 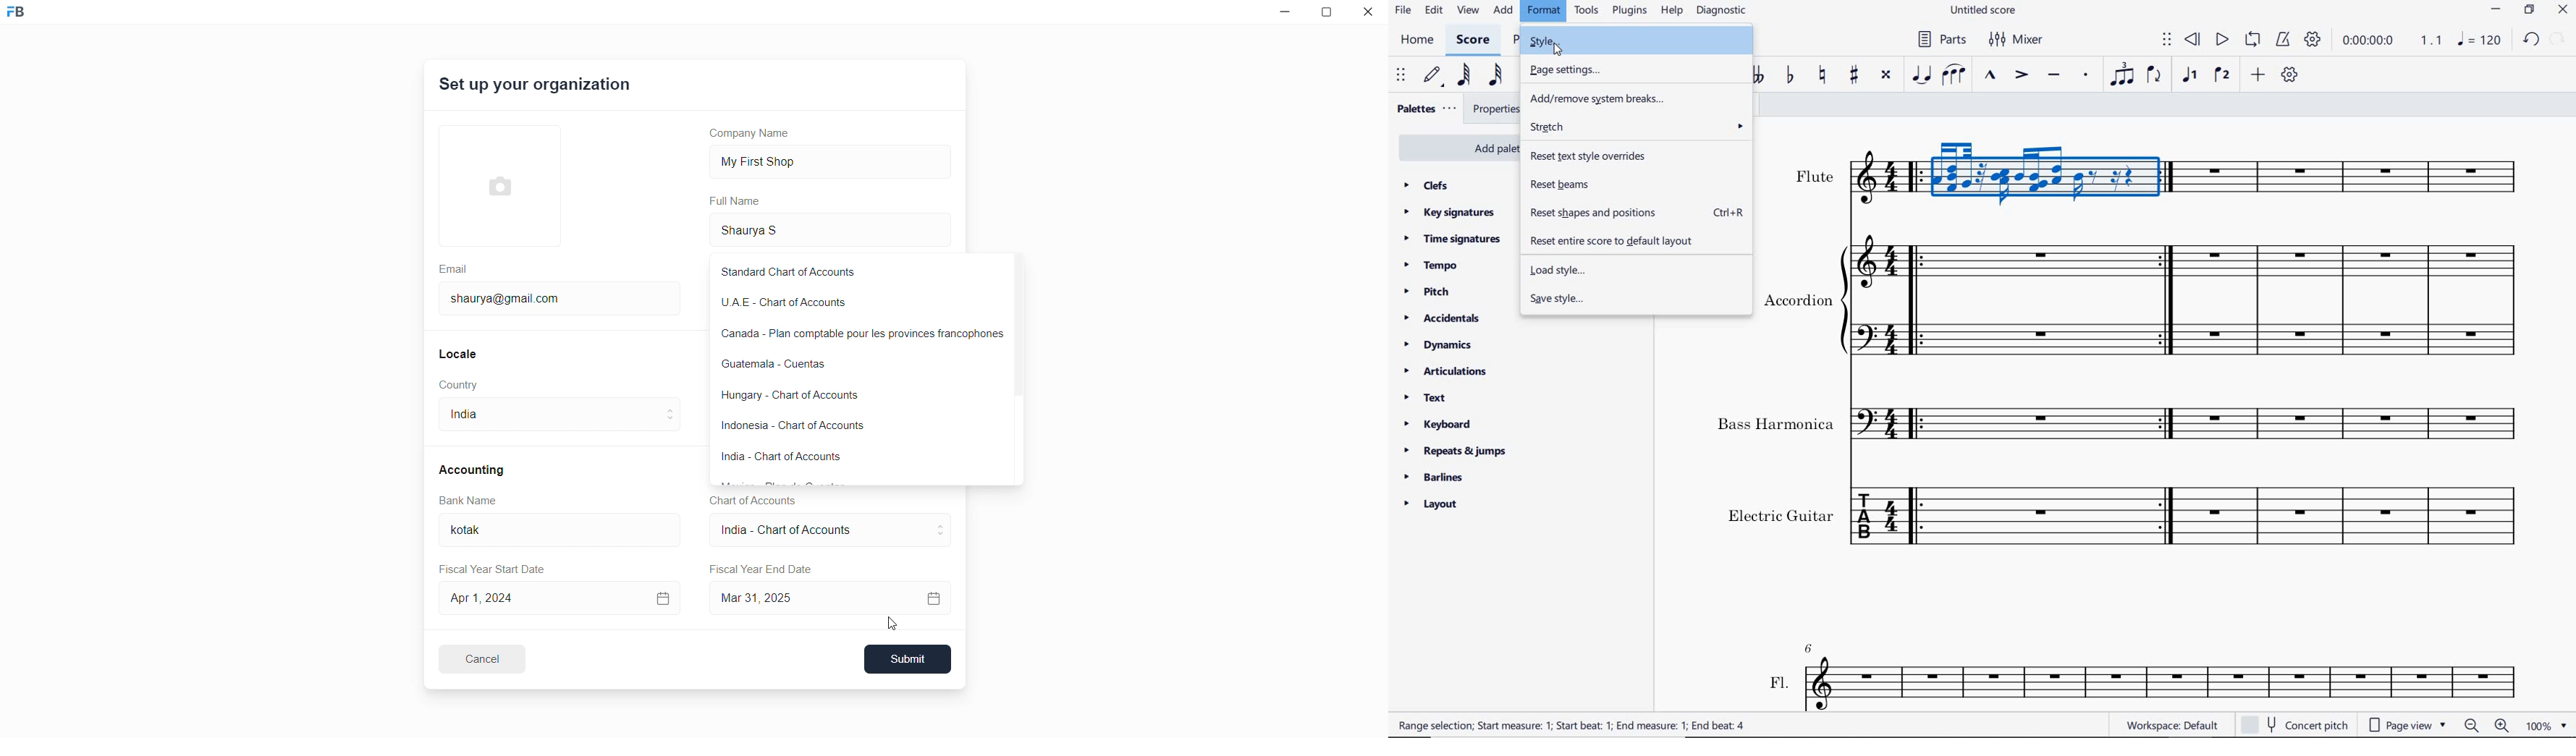 What do you see at coordinates (2155, 76) in the screenshot?
I see `flip direction` at bounding box center [2155, 76].